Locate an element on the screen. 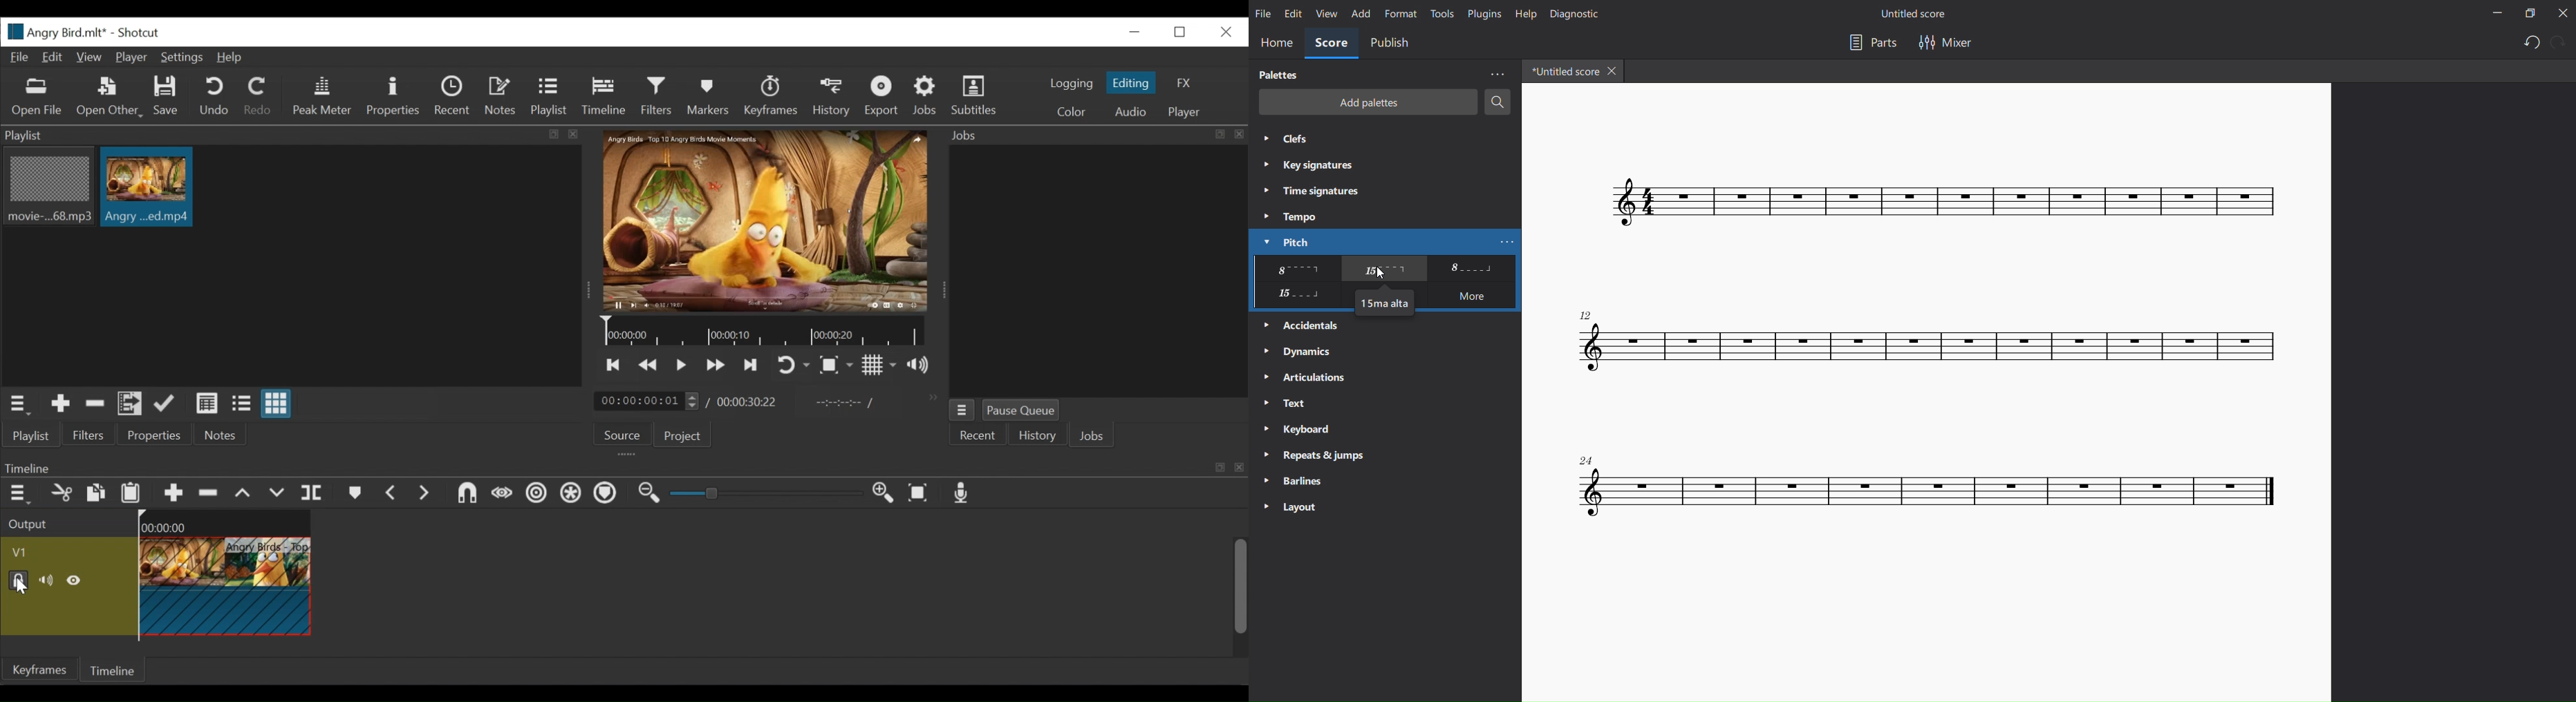 Image resolution: width=2576 pixels, height=728 pixels. Timeline is located at coordinates (624, 465).